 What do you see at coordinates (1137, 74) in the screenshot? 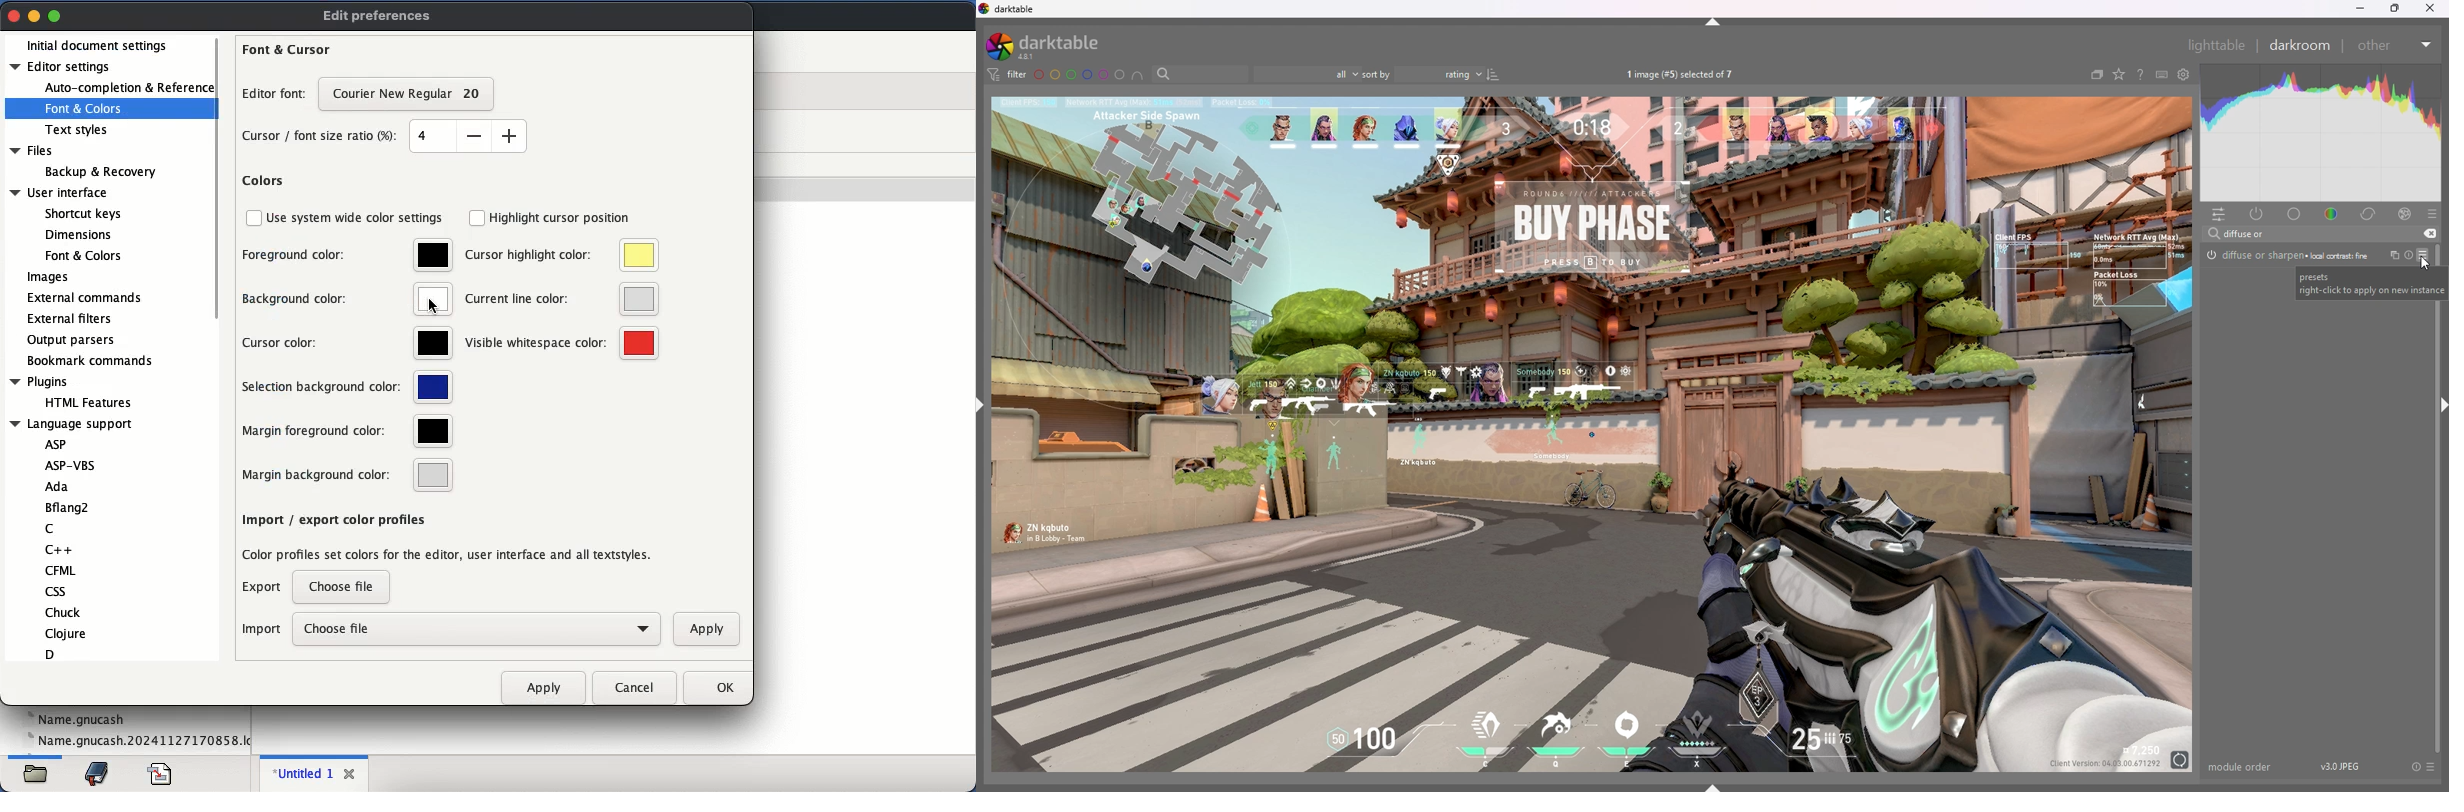
I see `include color labels` at bounding box center [1137, 74].